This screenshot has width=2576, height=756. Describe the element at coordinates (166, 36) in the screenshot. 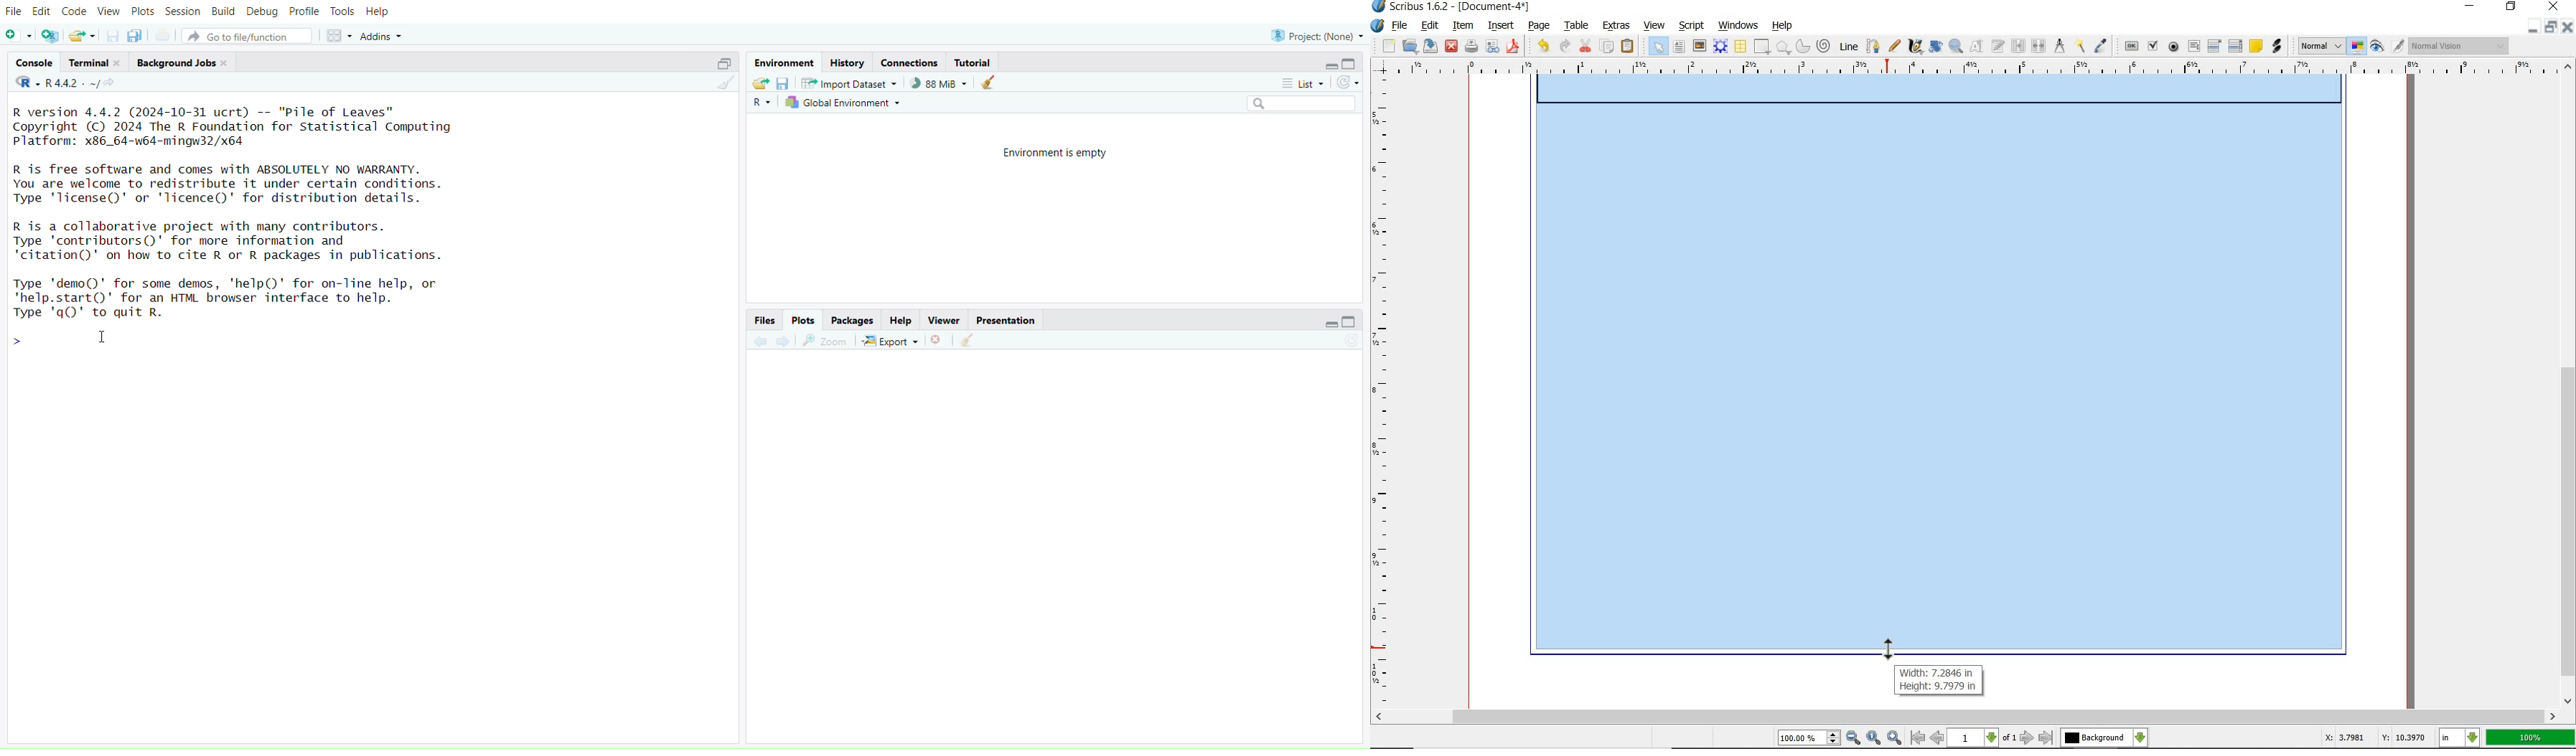

I see `print current file` at that location.